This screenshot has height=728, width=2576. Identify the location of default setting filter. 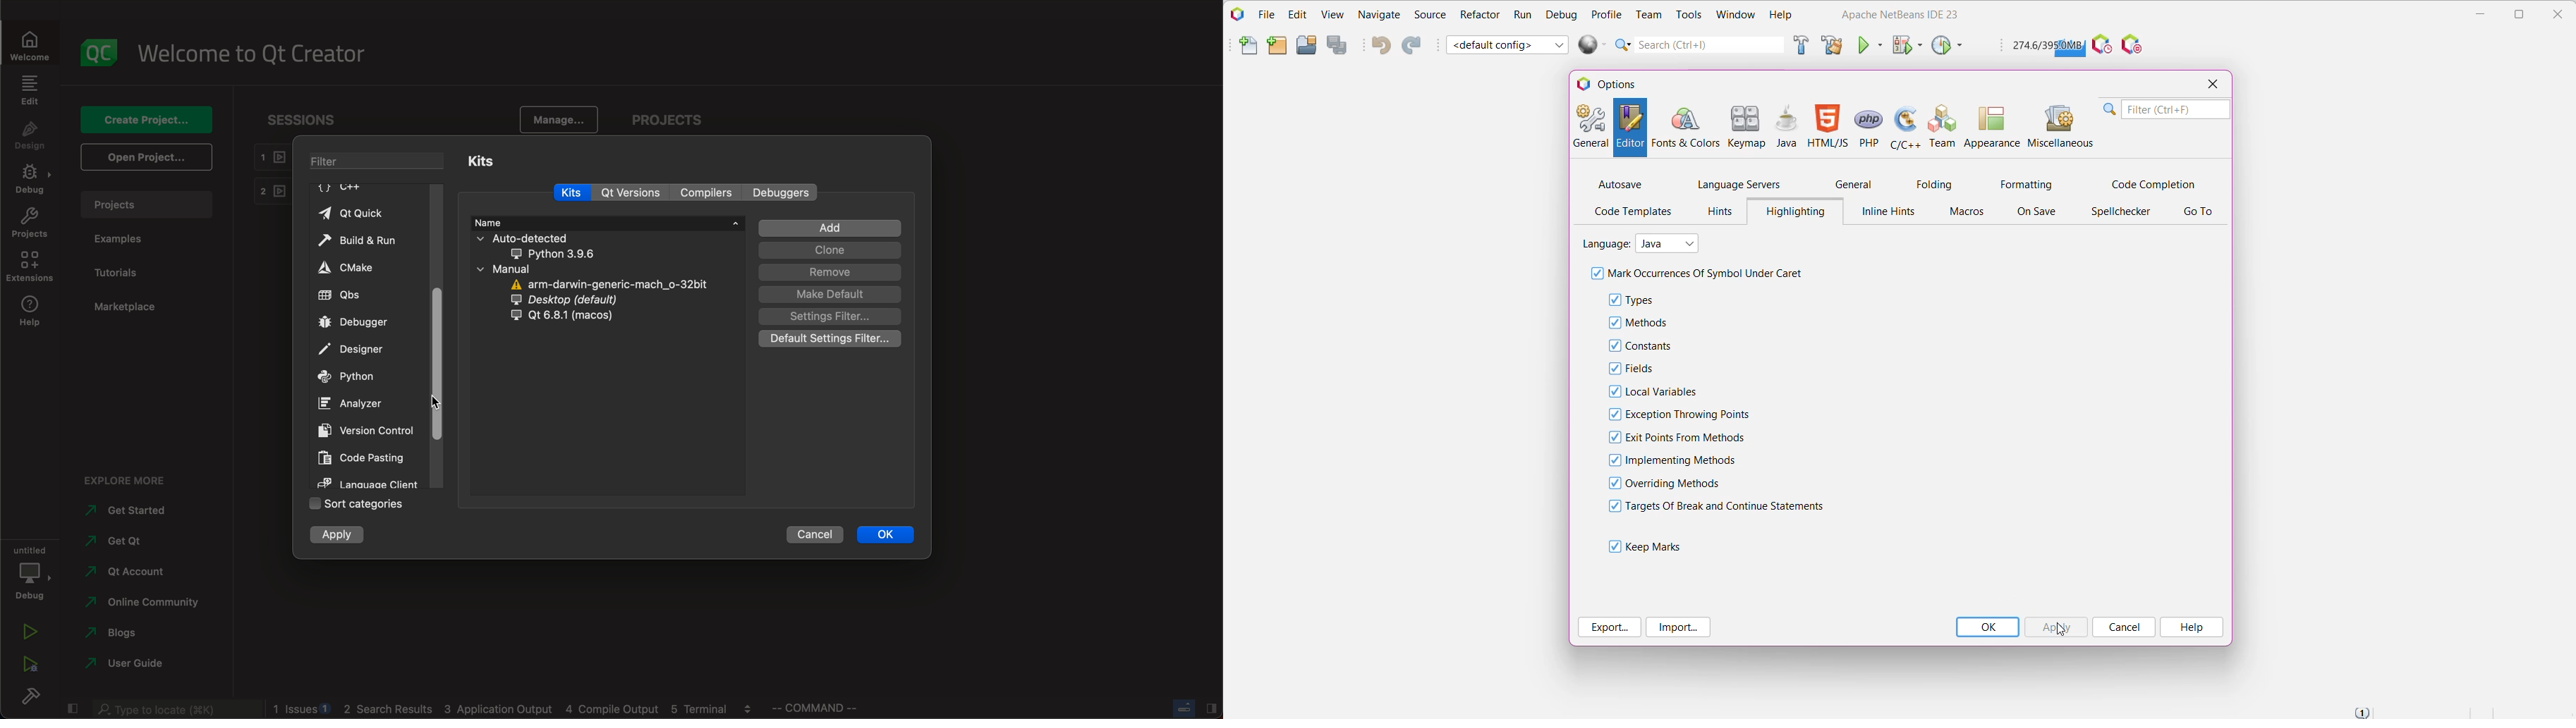
(829, 340).